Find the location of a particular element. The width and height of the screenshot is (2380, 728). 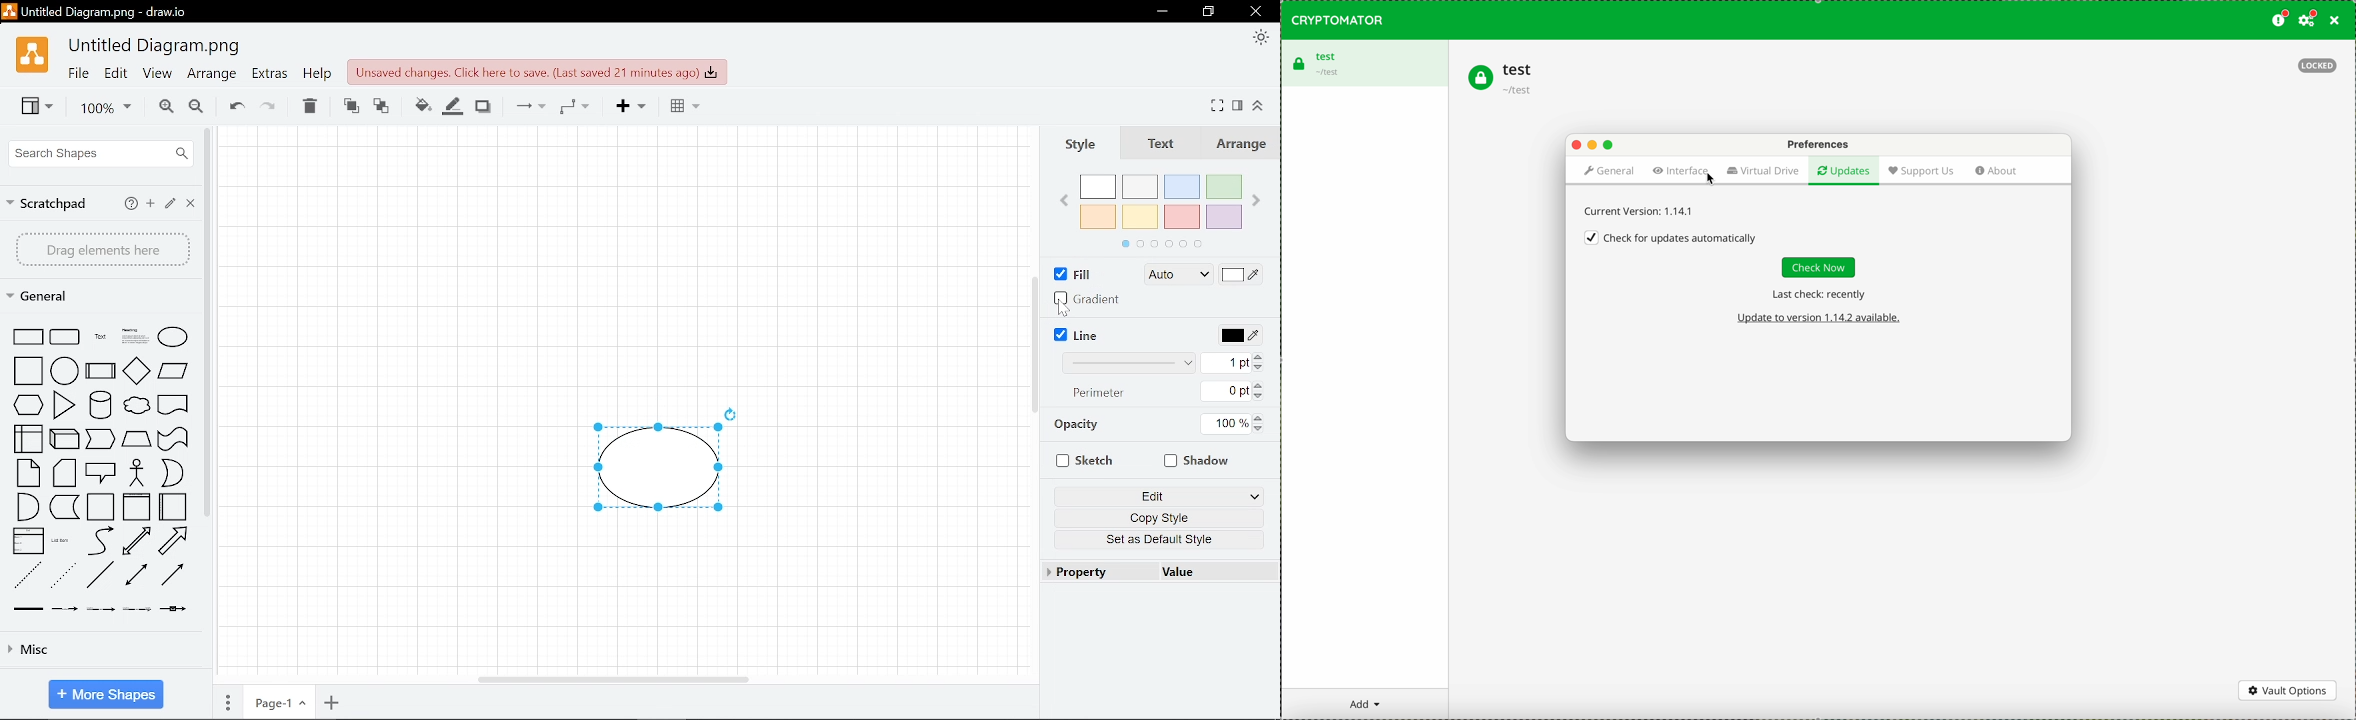

Appearence is located at coordinates (1258, 38).